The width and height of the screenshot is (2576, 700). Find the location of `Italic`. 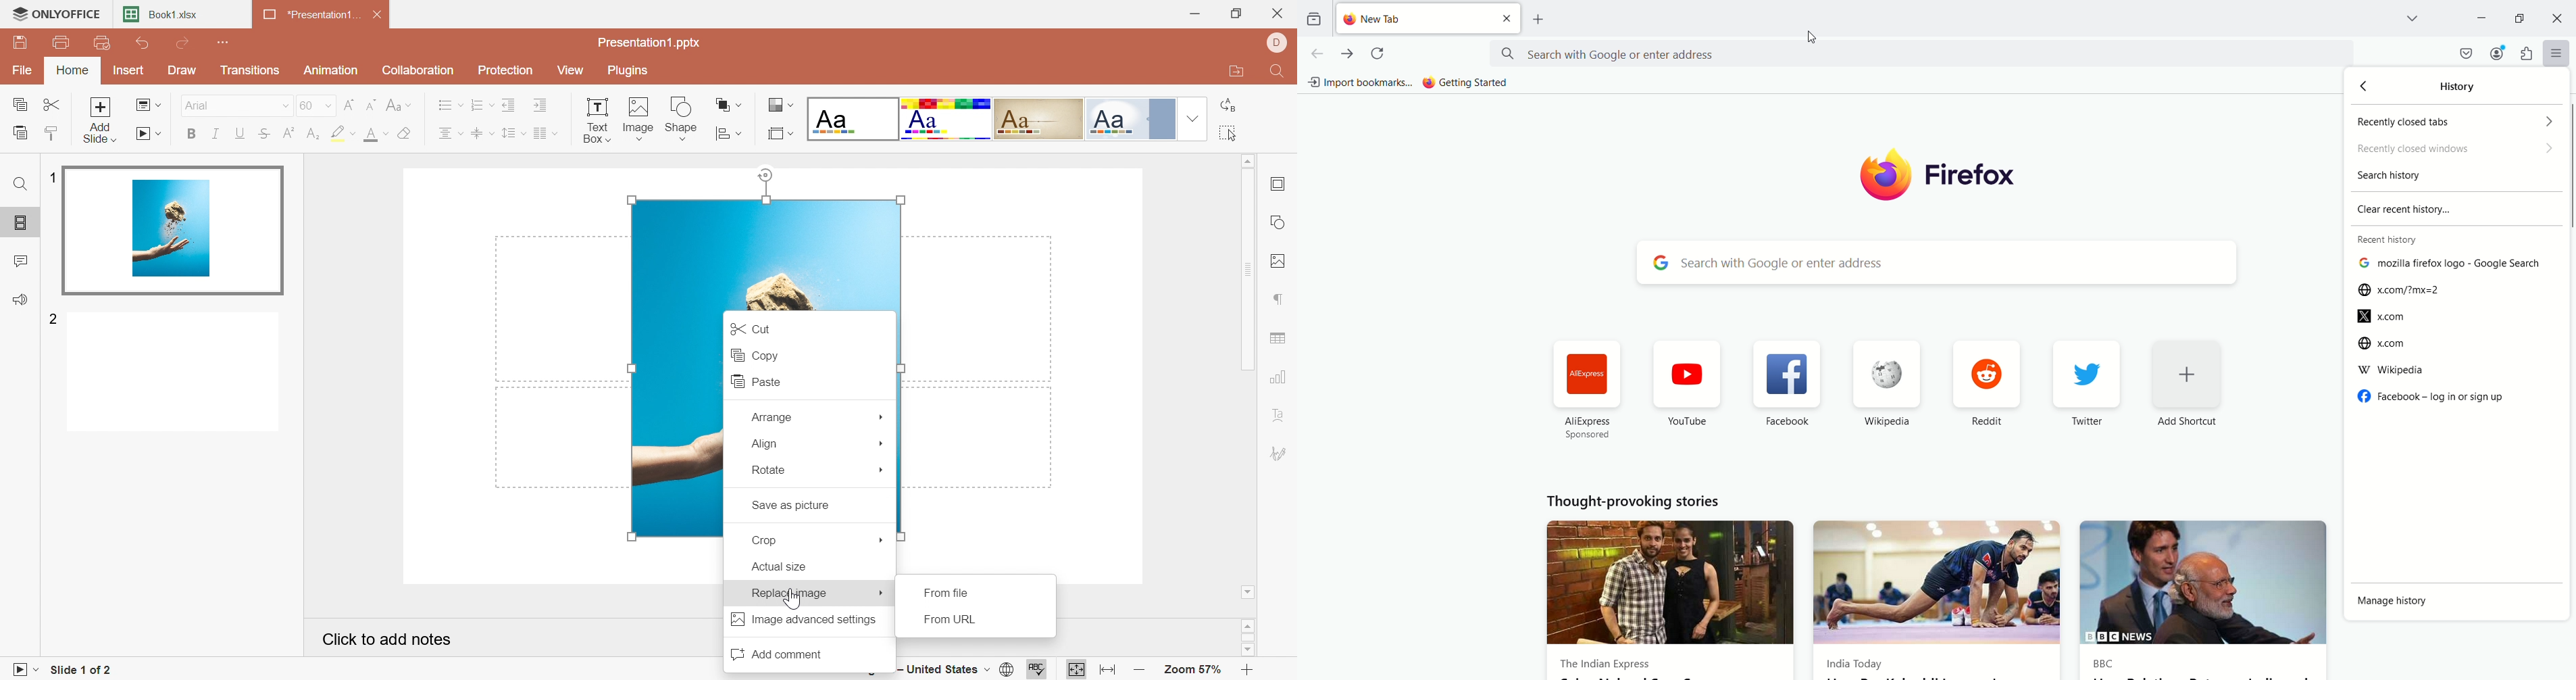

Italic is located at coordinates (216, 134).